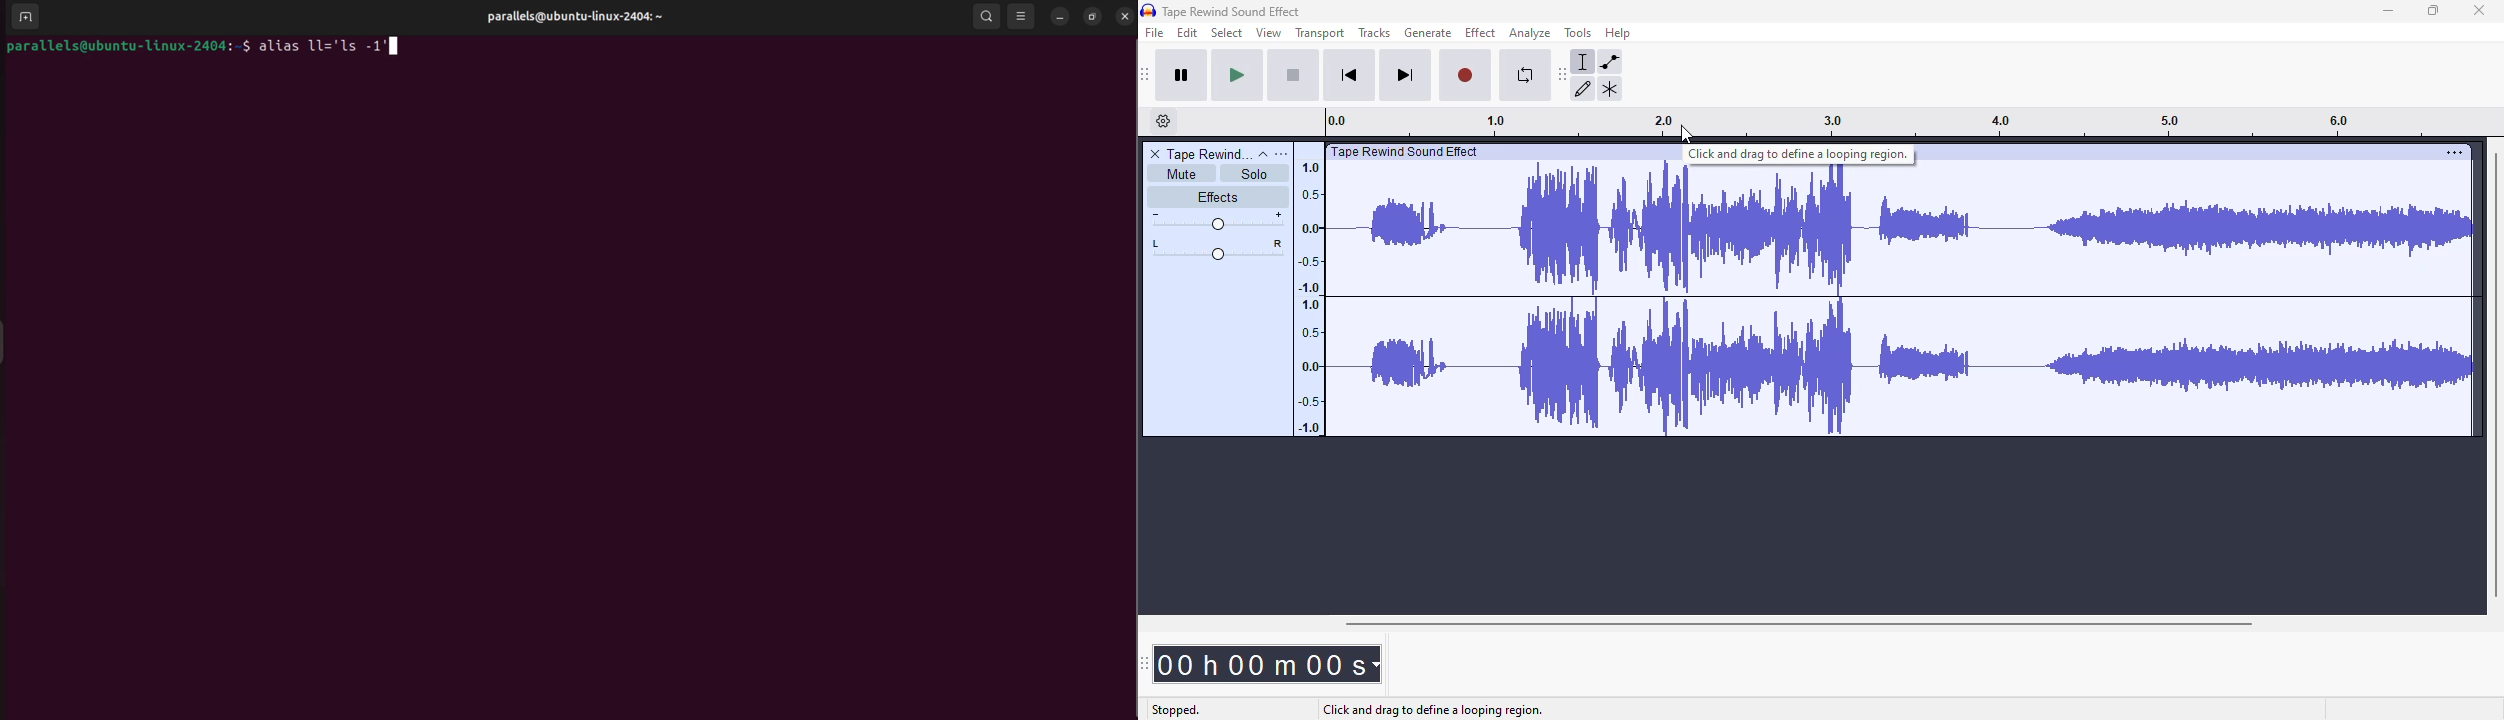 This screenshot has height=728, width=2520. Describe the element at coordinates (1188, 33) in the screenshot. I see `edit` at that location.